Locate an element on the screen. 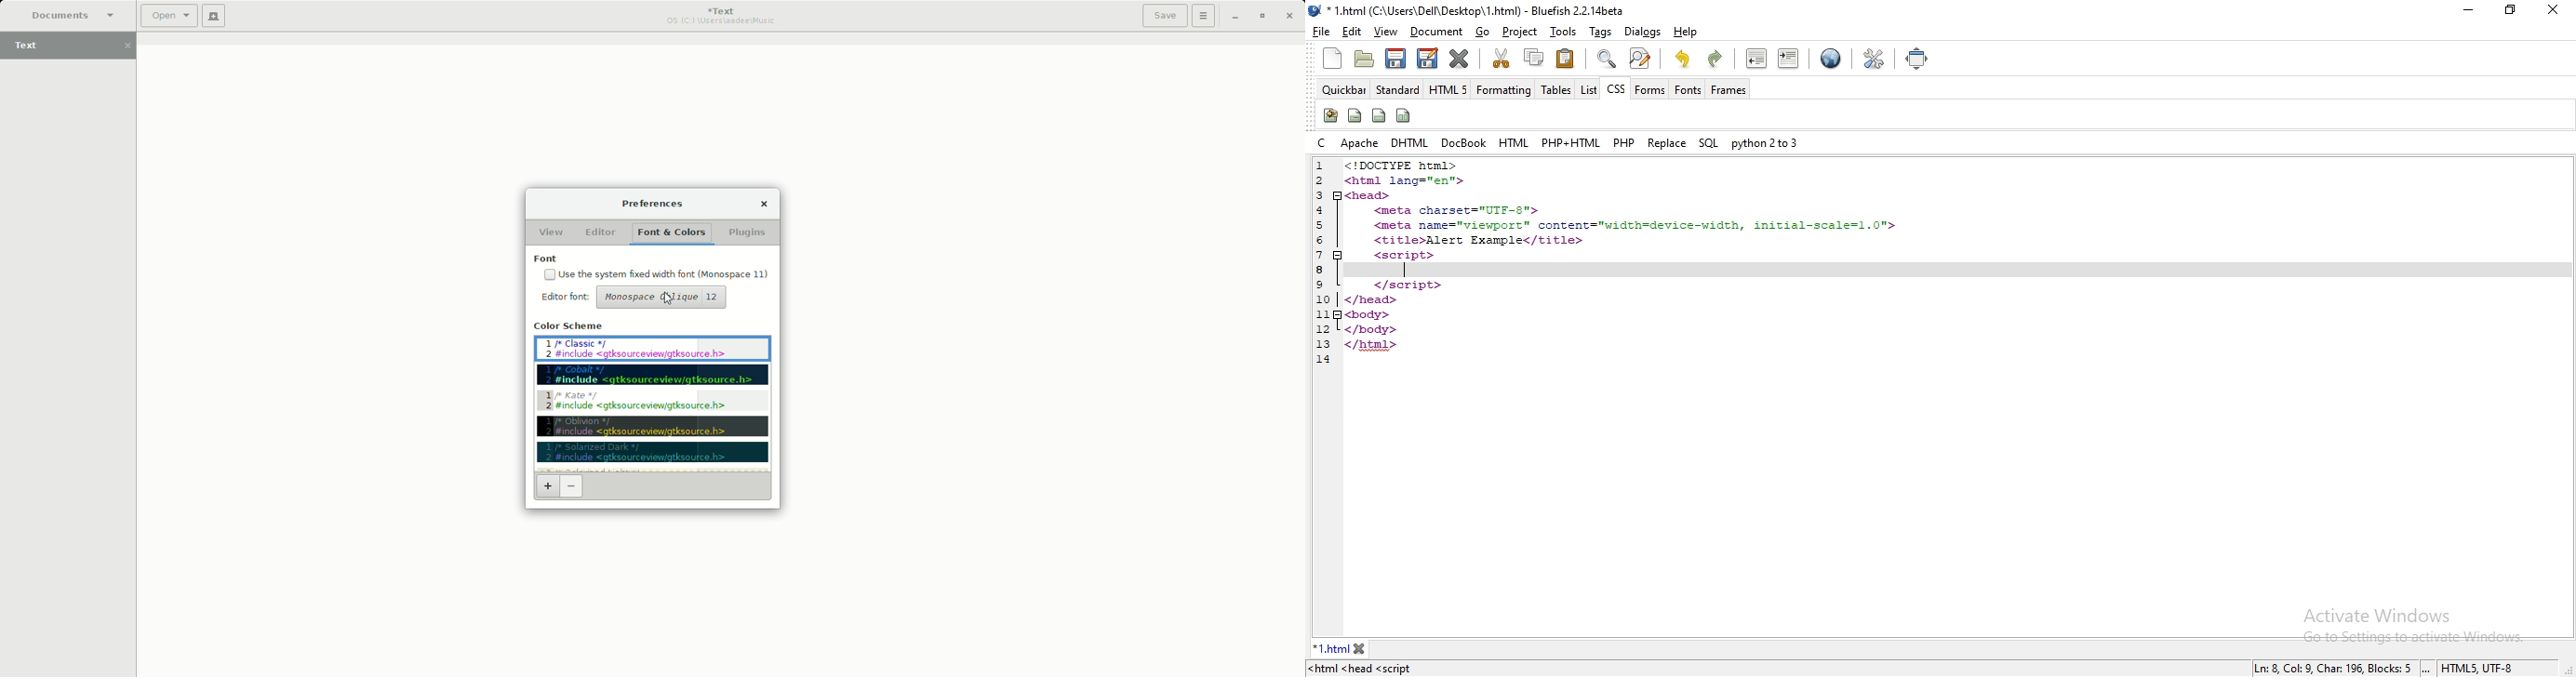  replace is located at coordinates (1666, 142).